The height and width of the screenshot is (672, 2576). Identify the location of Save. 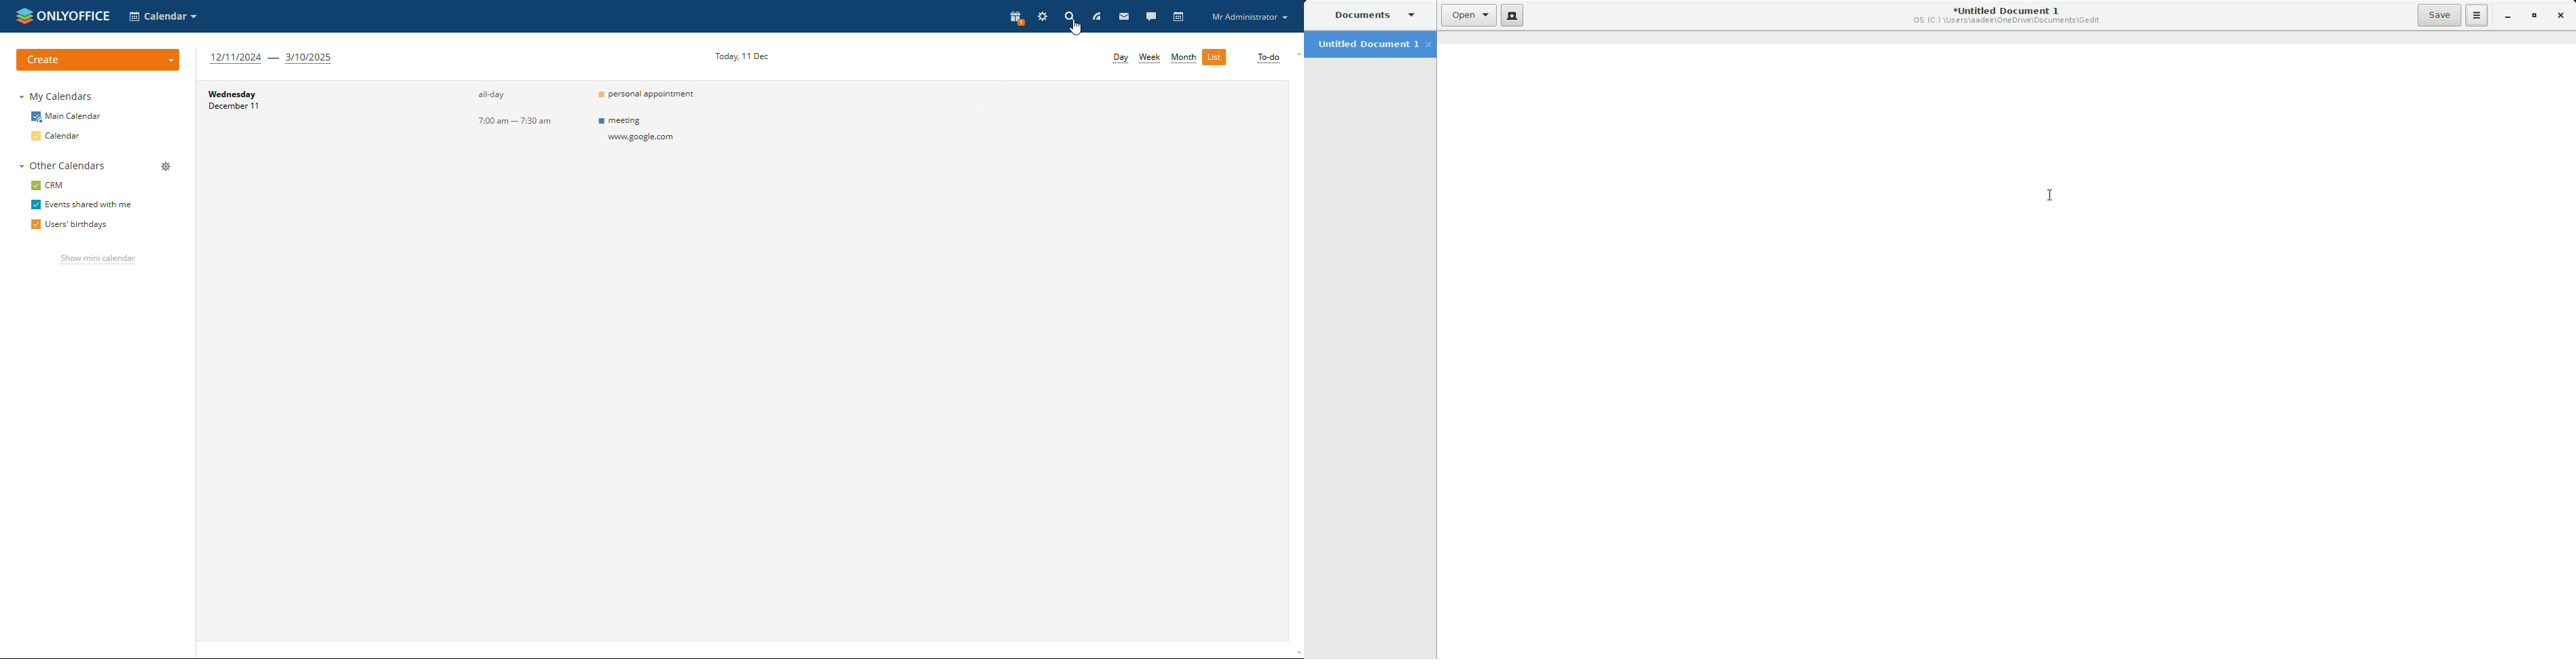
(2435, 15).